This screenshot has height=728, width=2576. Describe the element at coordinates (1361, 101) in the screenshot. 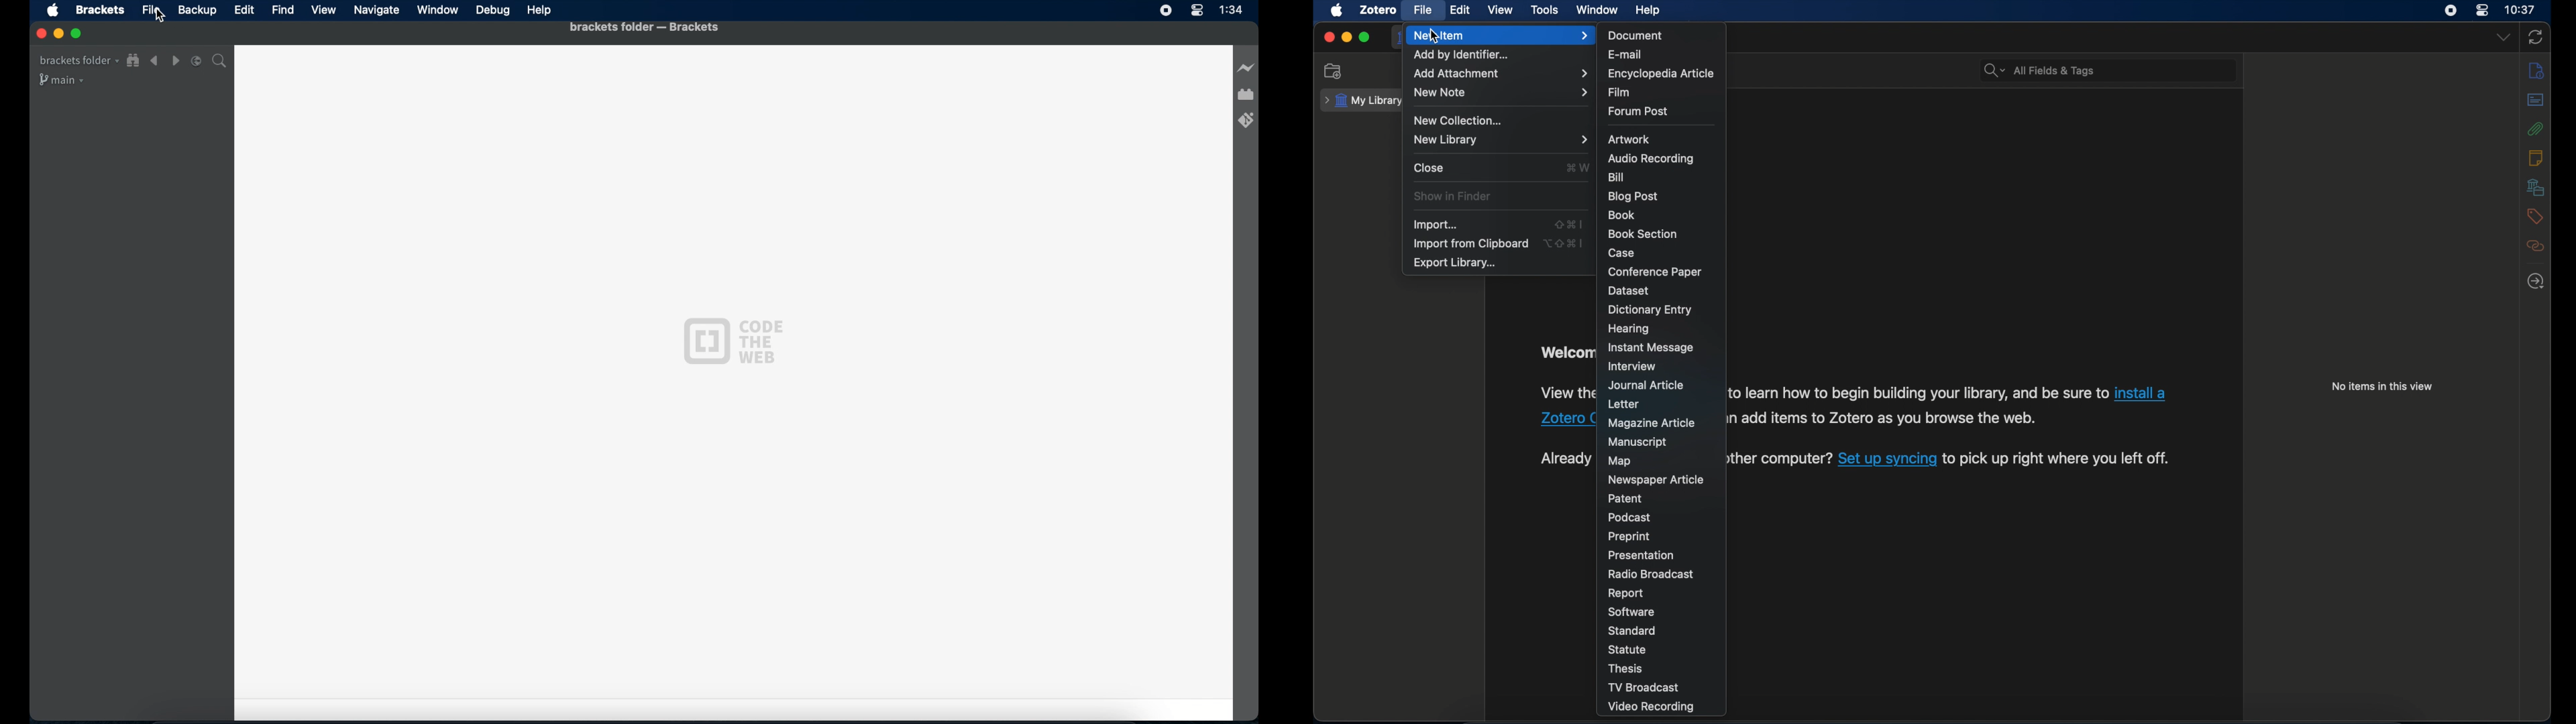

I see `my library` at that location.